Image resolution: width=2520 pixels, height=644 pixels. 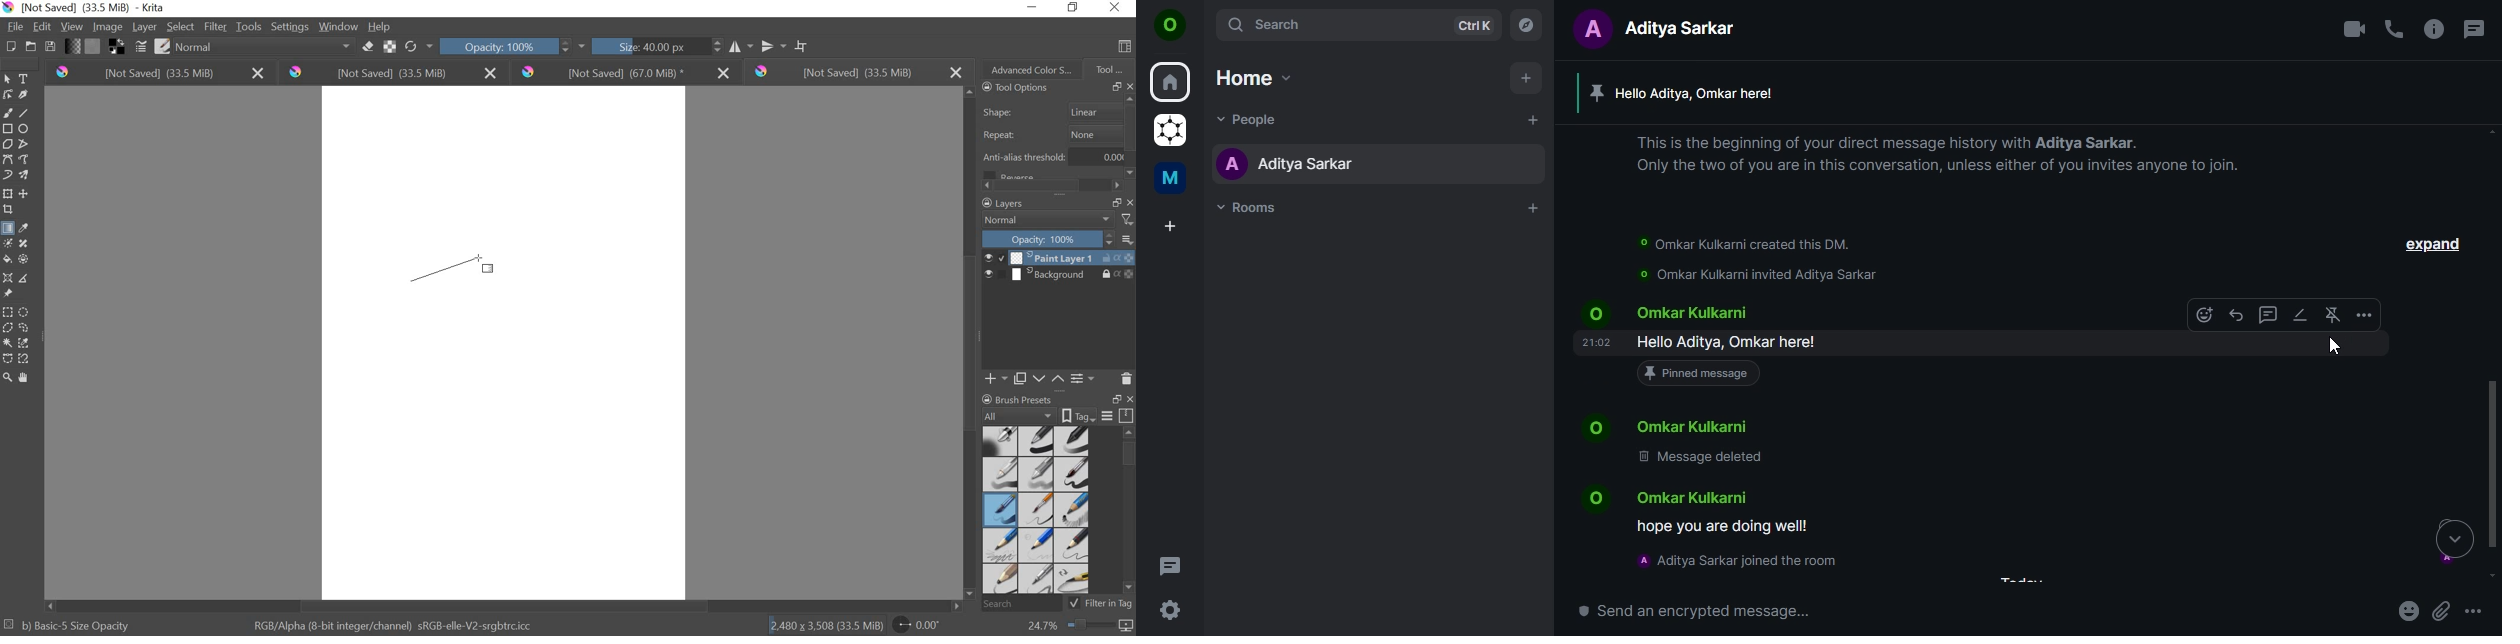 What do you see at coordinates (1058, 416) in the screenshot?
I see `BRUSH PROPERTIES` at bounding box center [1058, 416].